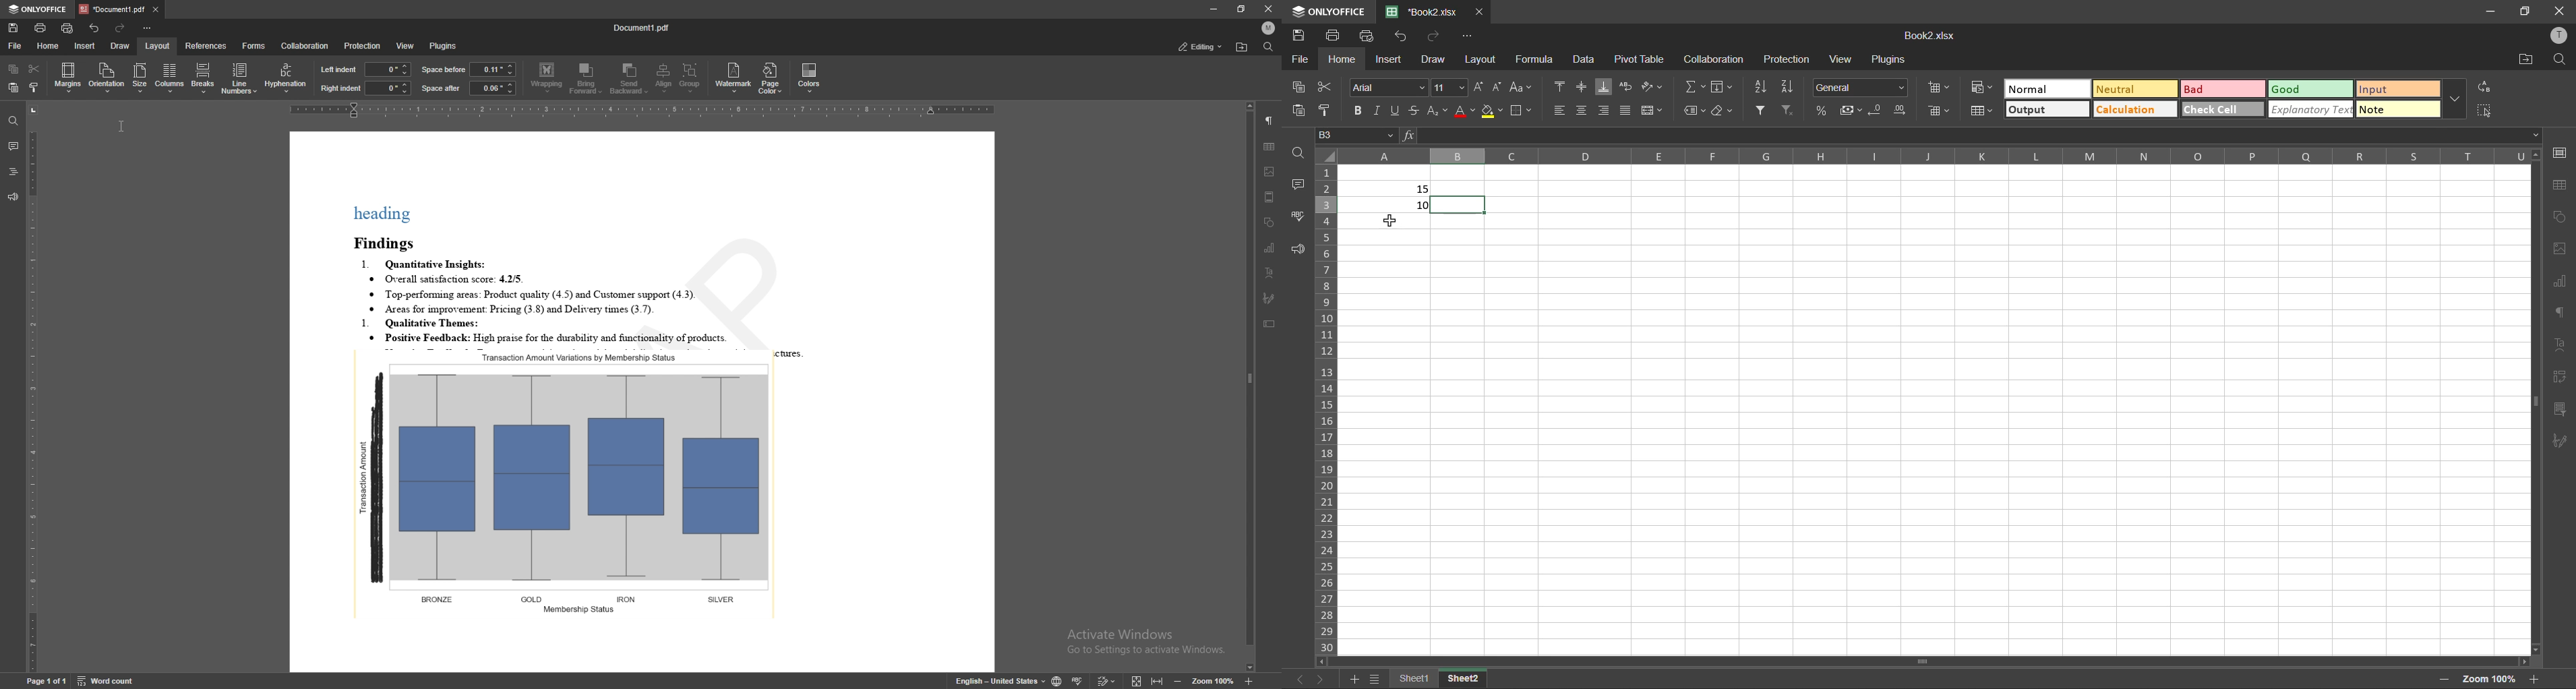  I want to click on protection, so click(1789, 59).